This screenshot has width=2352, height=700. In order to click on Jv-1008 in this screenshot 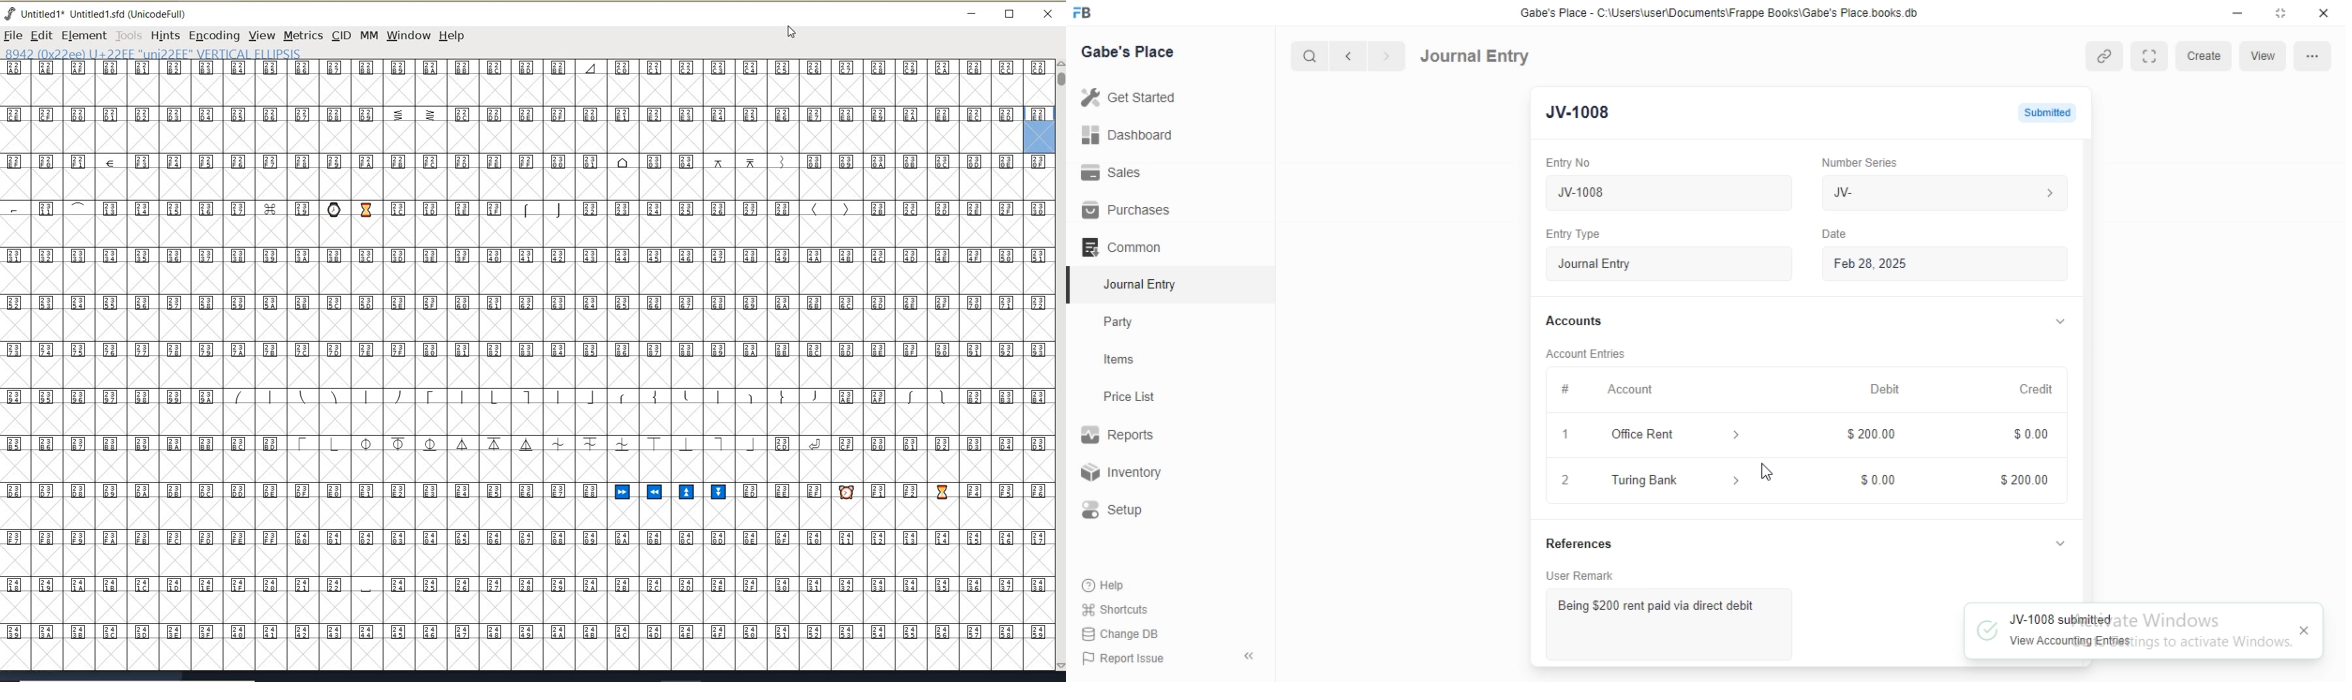, I will do `click(1620, 193)`.